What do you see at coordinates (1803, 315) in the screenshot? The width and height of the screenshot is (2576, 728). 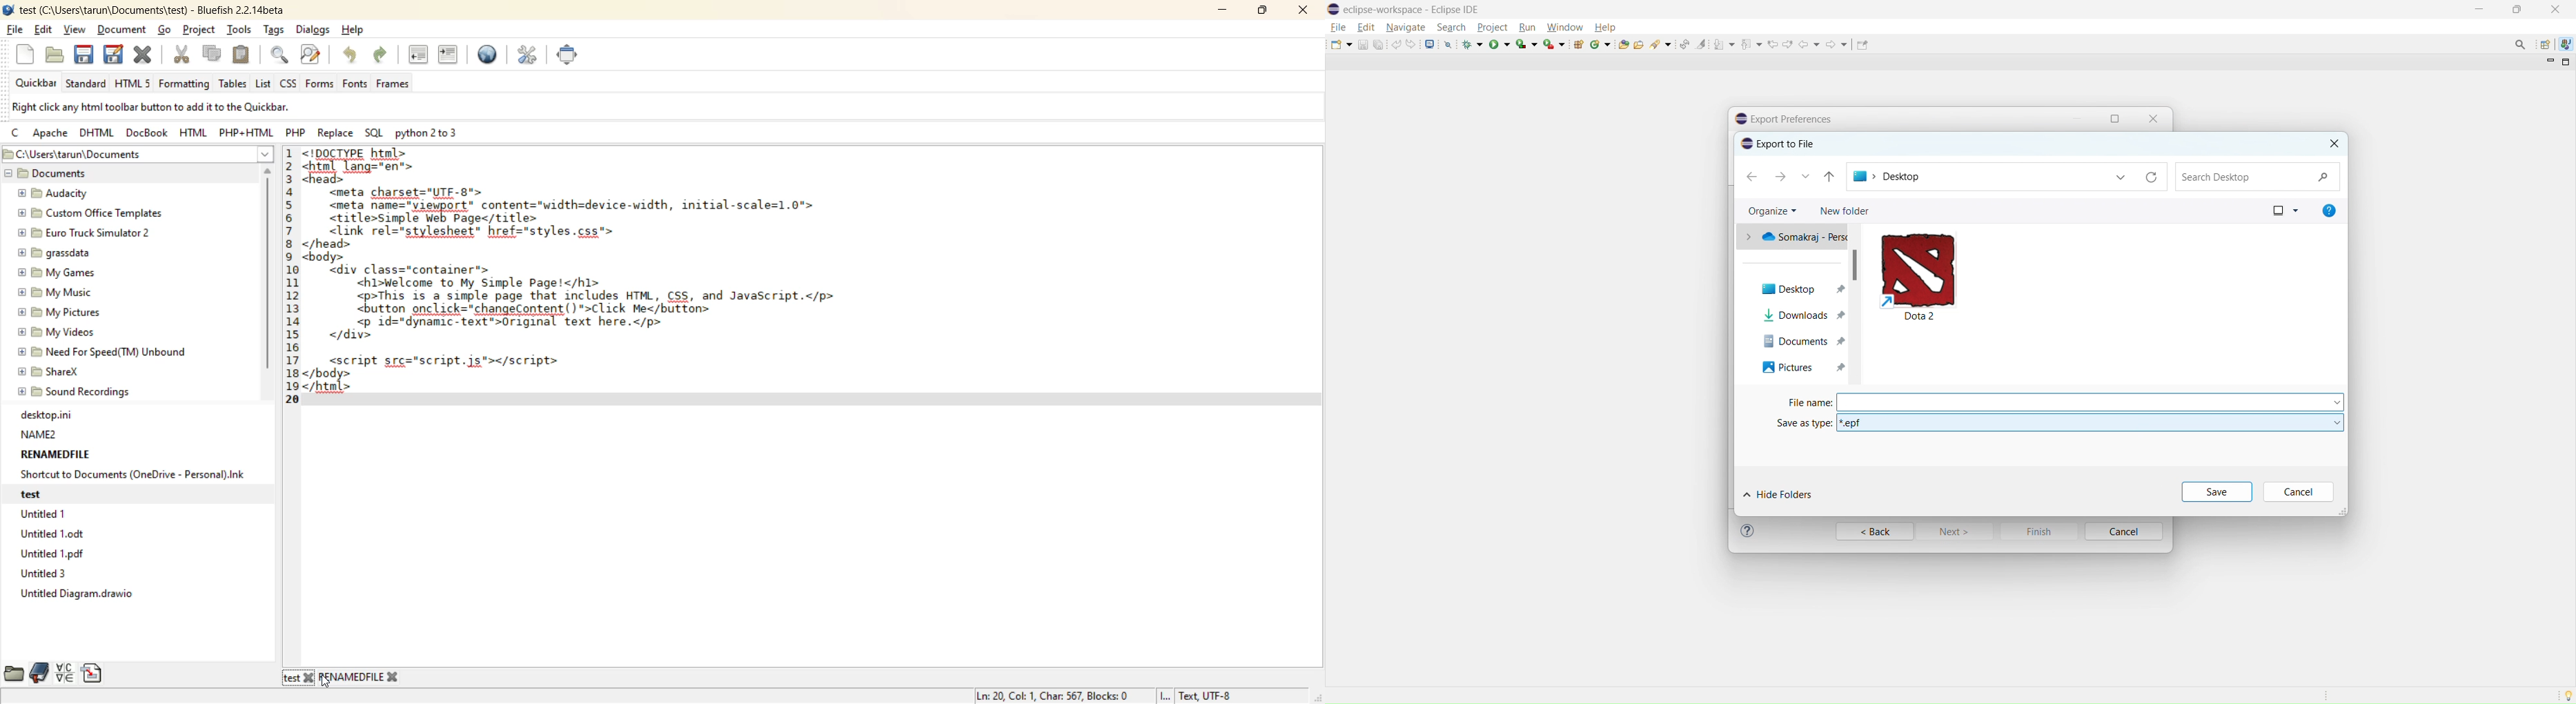 I see `Downloads` at bounding box center [1803, 315].